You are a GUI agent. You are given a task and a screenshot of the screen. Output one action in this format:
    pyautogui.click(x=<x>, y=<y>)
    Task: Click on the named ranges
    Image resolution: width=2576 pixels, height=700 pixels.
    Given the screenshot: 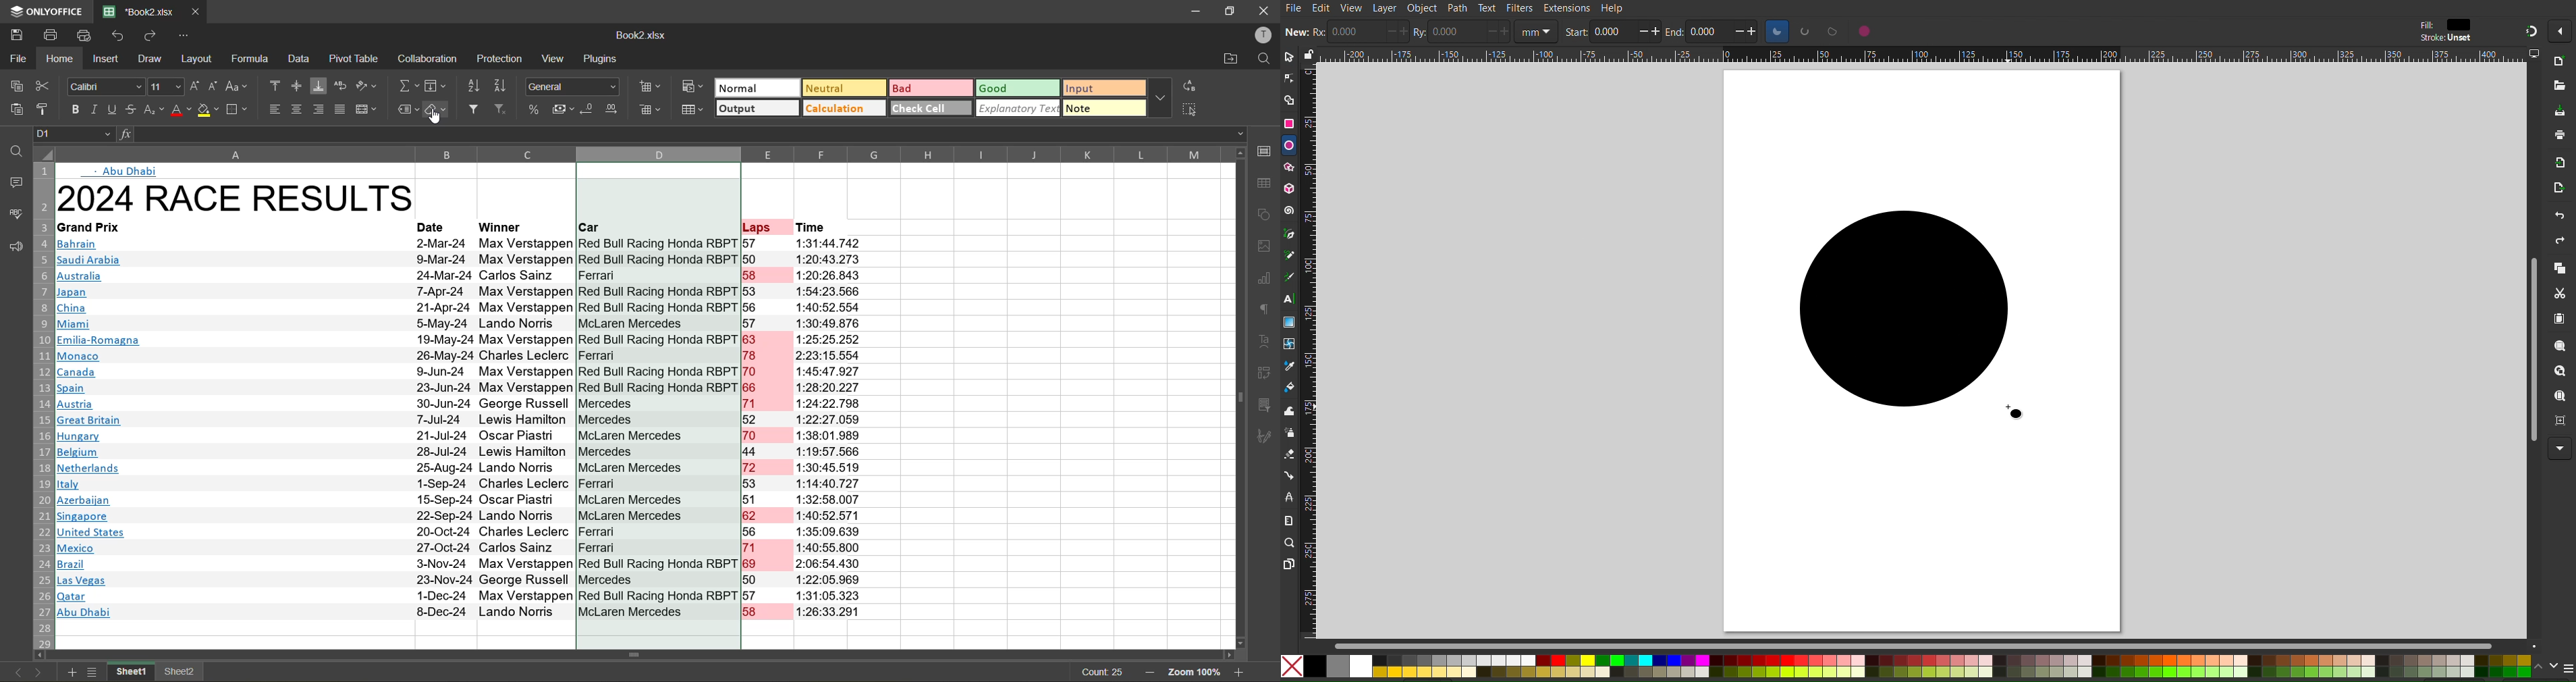 What is the action you would take?
    pyautogui.click(x=407, y=107)
    